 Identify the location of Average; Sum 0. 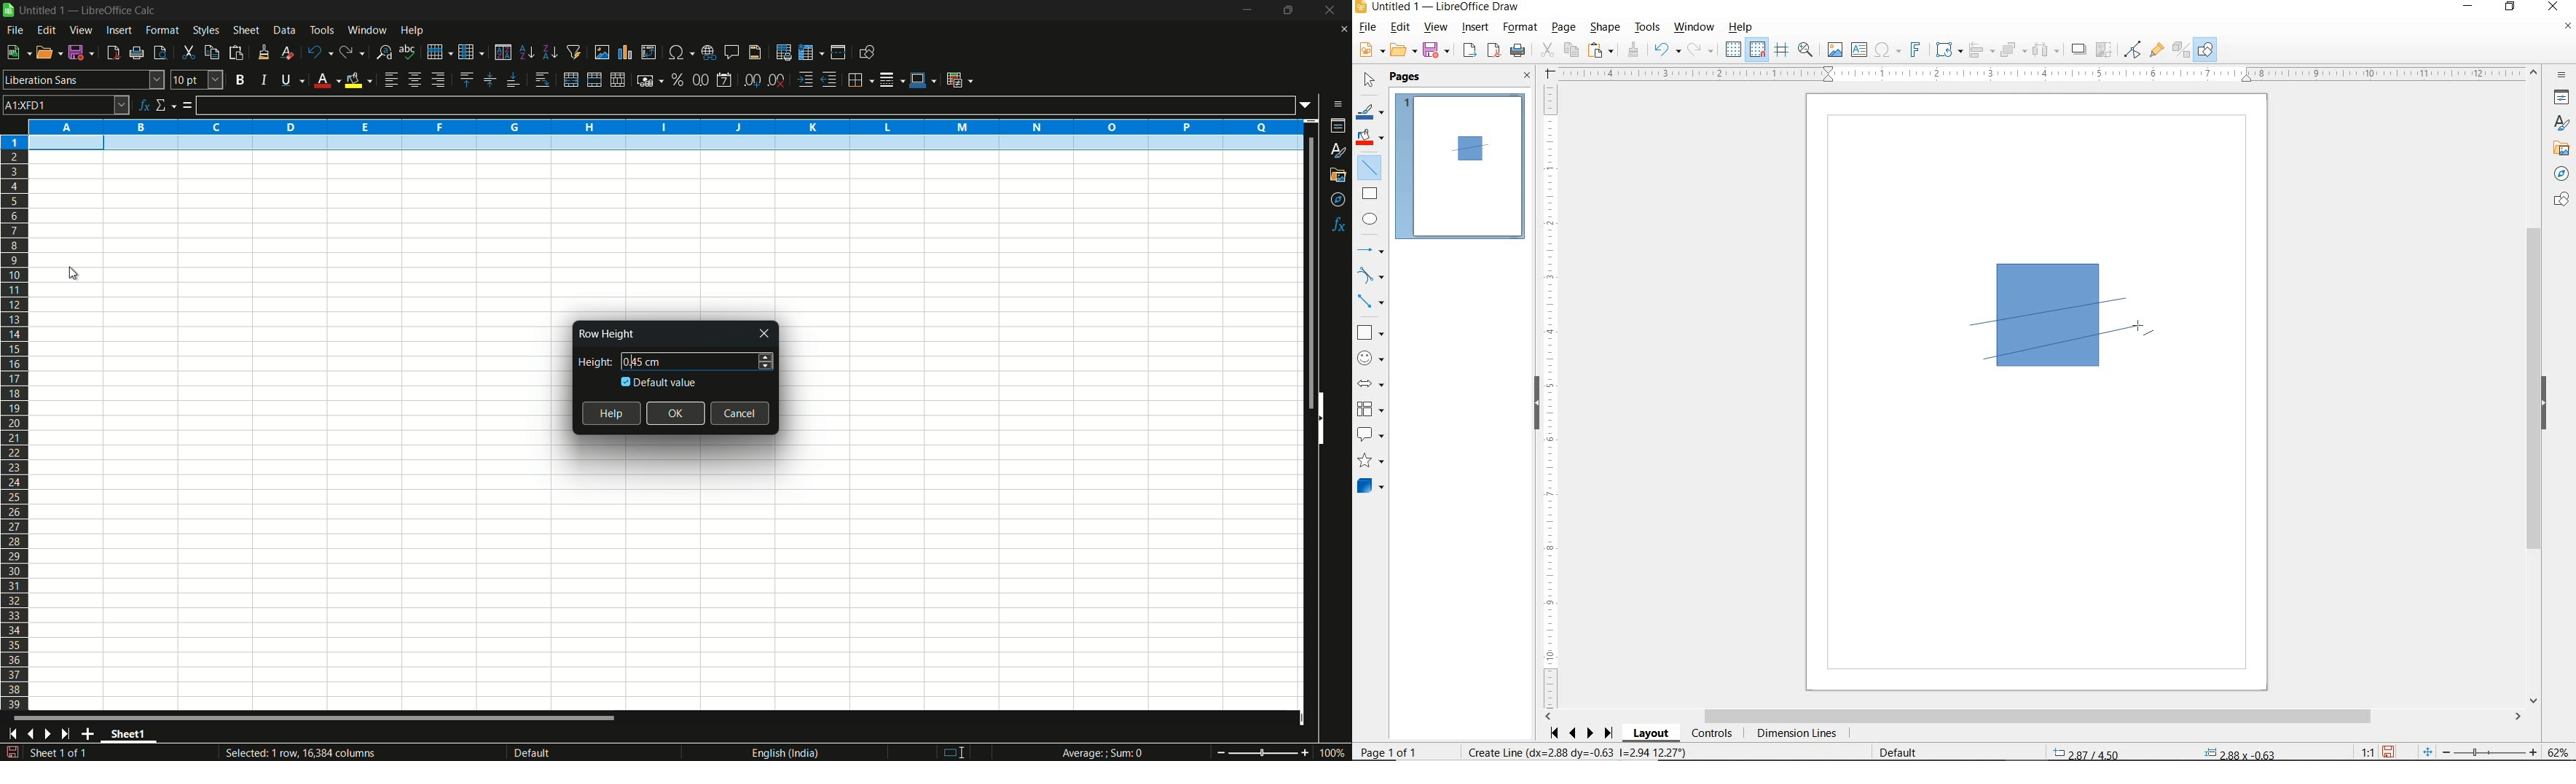
(1103, 754).